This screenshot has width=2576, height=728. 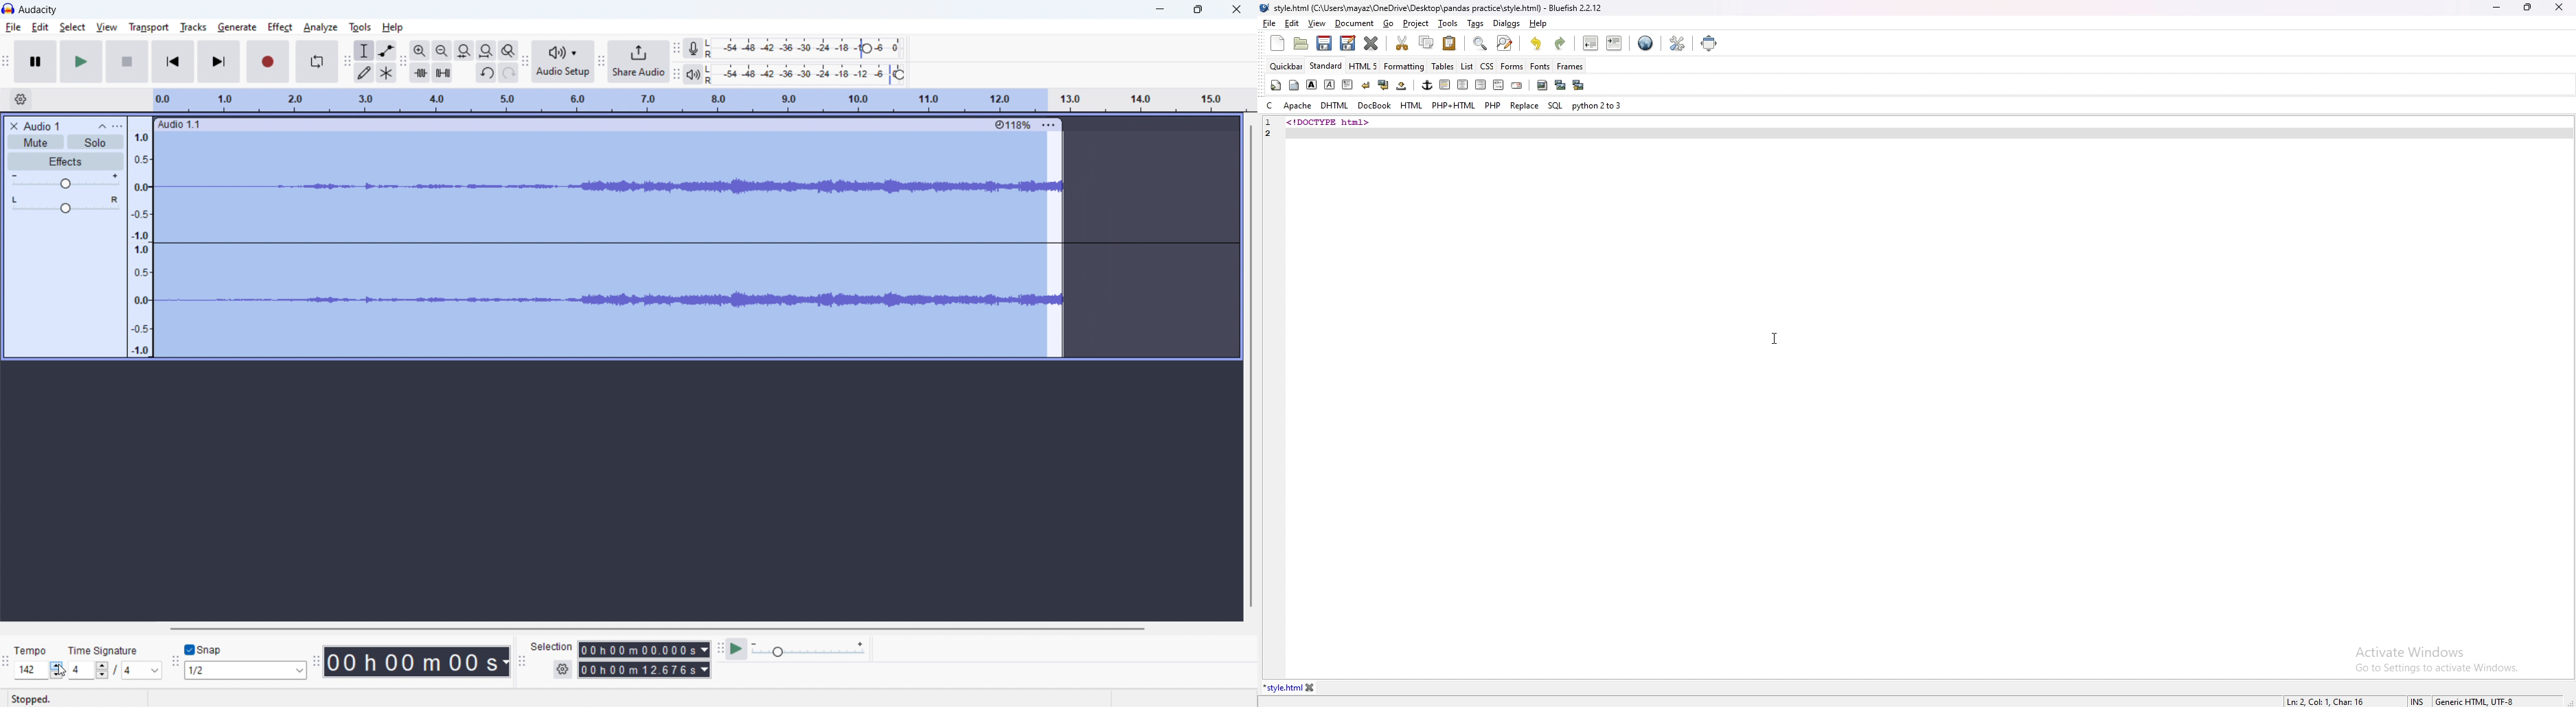 What do you see at coordinates (114, 670) in the screenshot?
I see `set time signature` at bounding box center [114, 670].